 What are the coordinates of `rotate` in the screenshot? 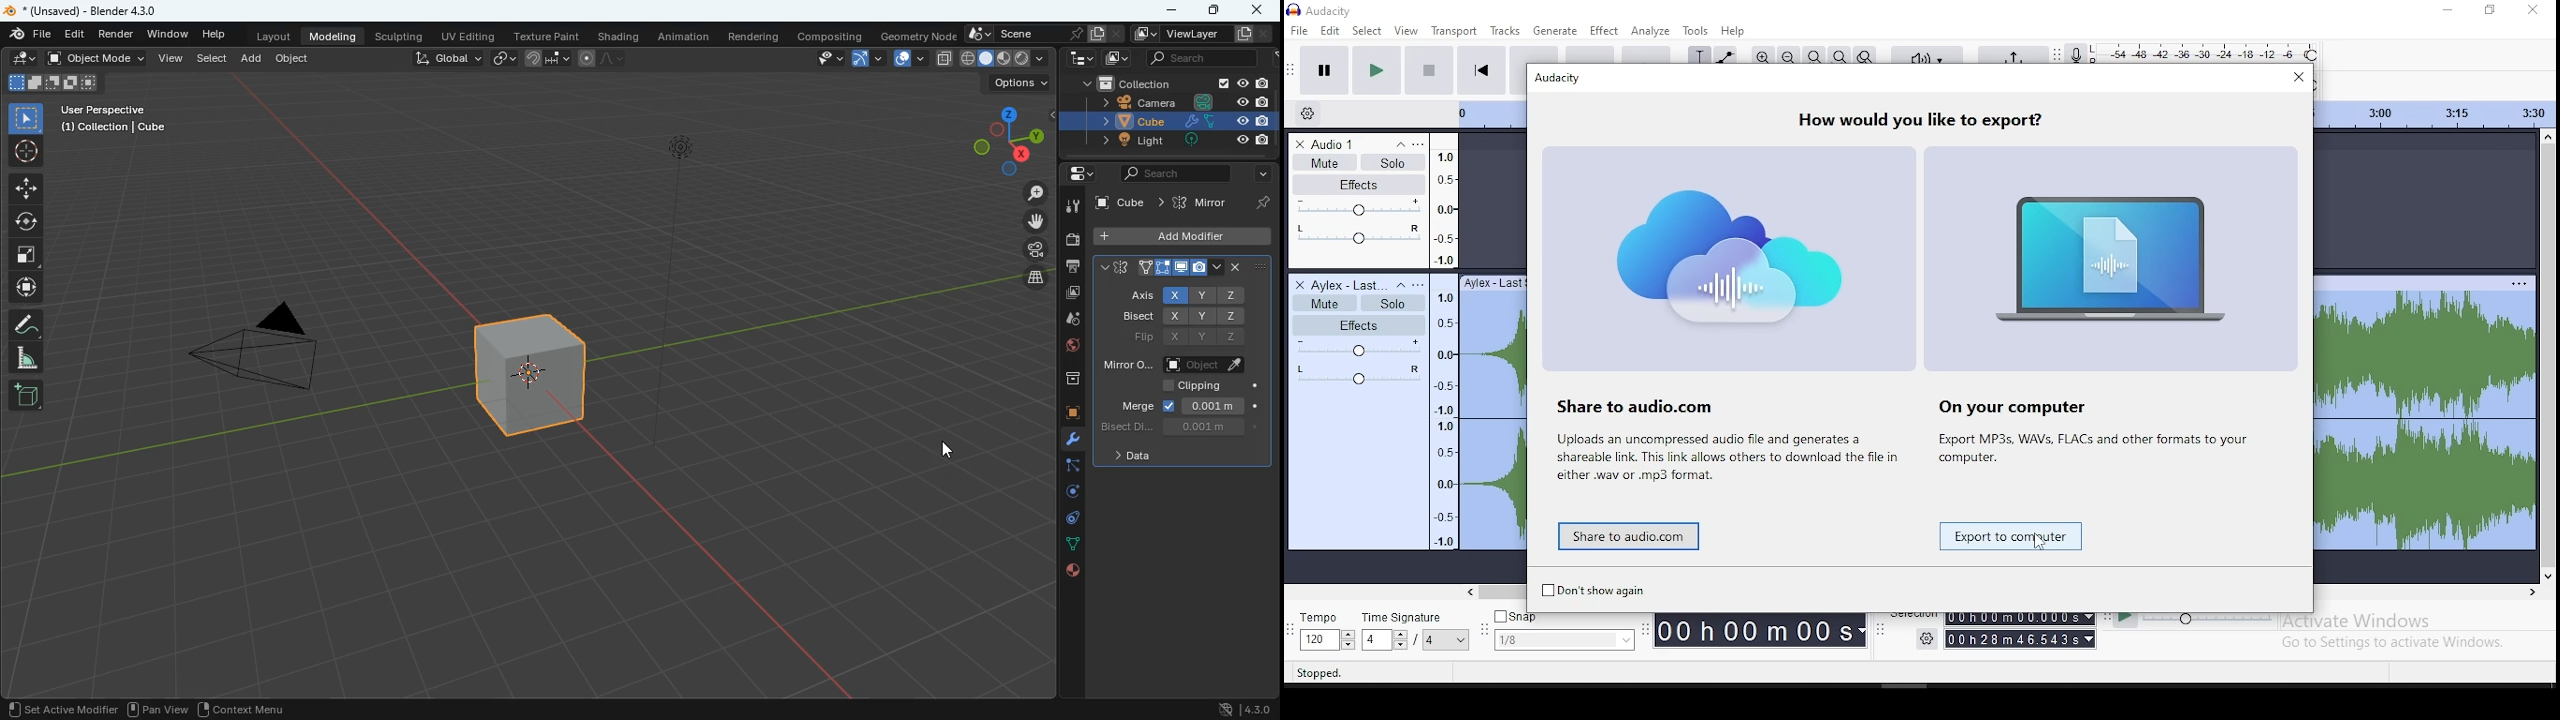 It's located at (1064, 491).